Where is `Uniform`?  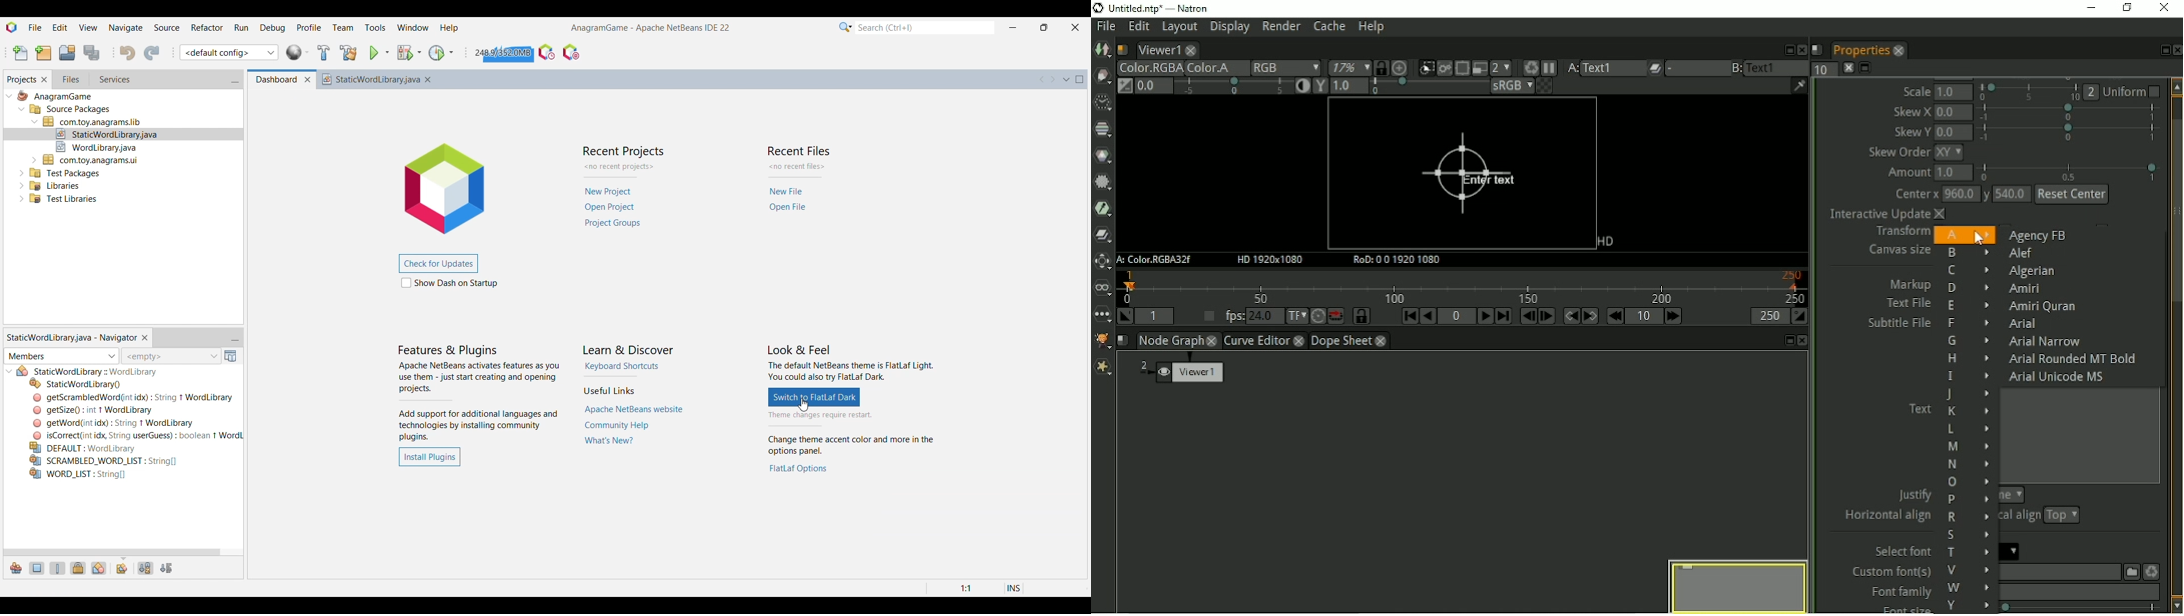 Uniform is located at coordinates (2134, 91).